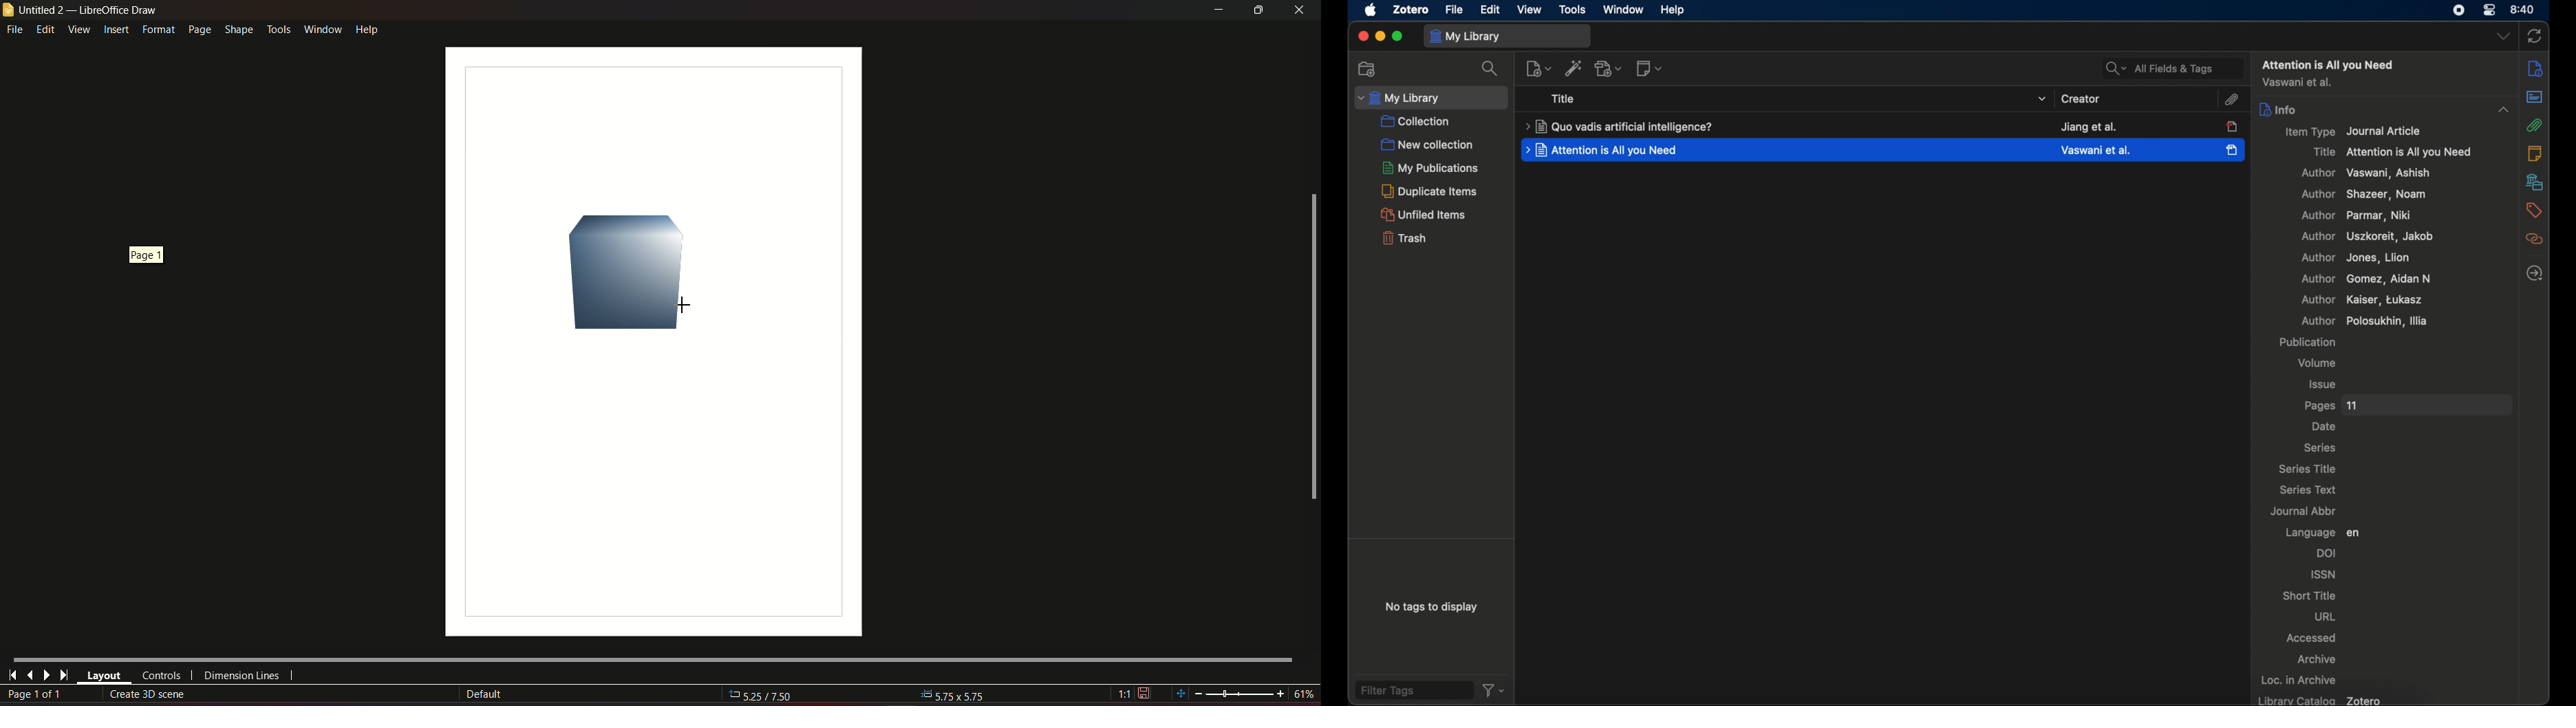 The image size is (2576, 728). What do you see at coordinates (1416, 122) in the screenshot?
I see `collection` at bounding box center [1416, 122].